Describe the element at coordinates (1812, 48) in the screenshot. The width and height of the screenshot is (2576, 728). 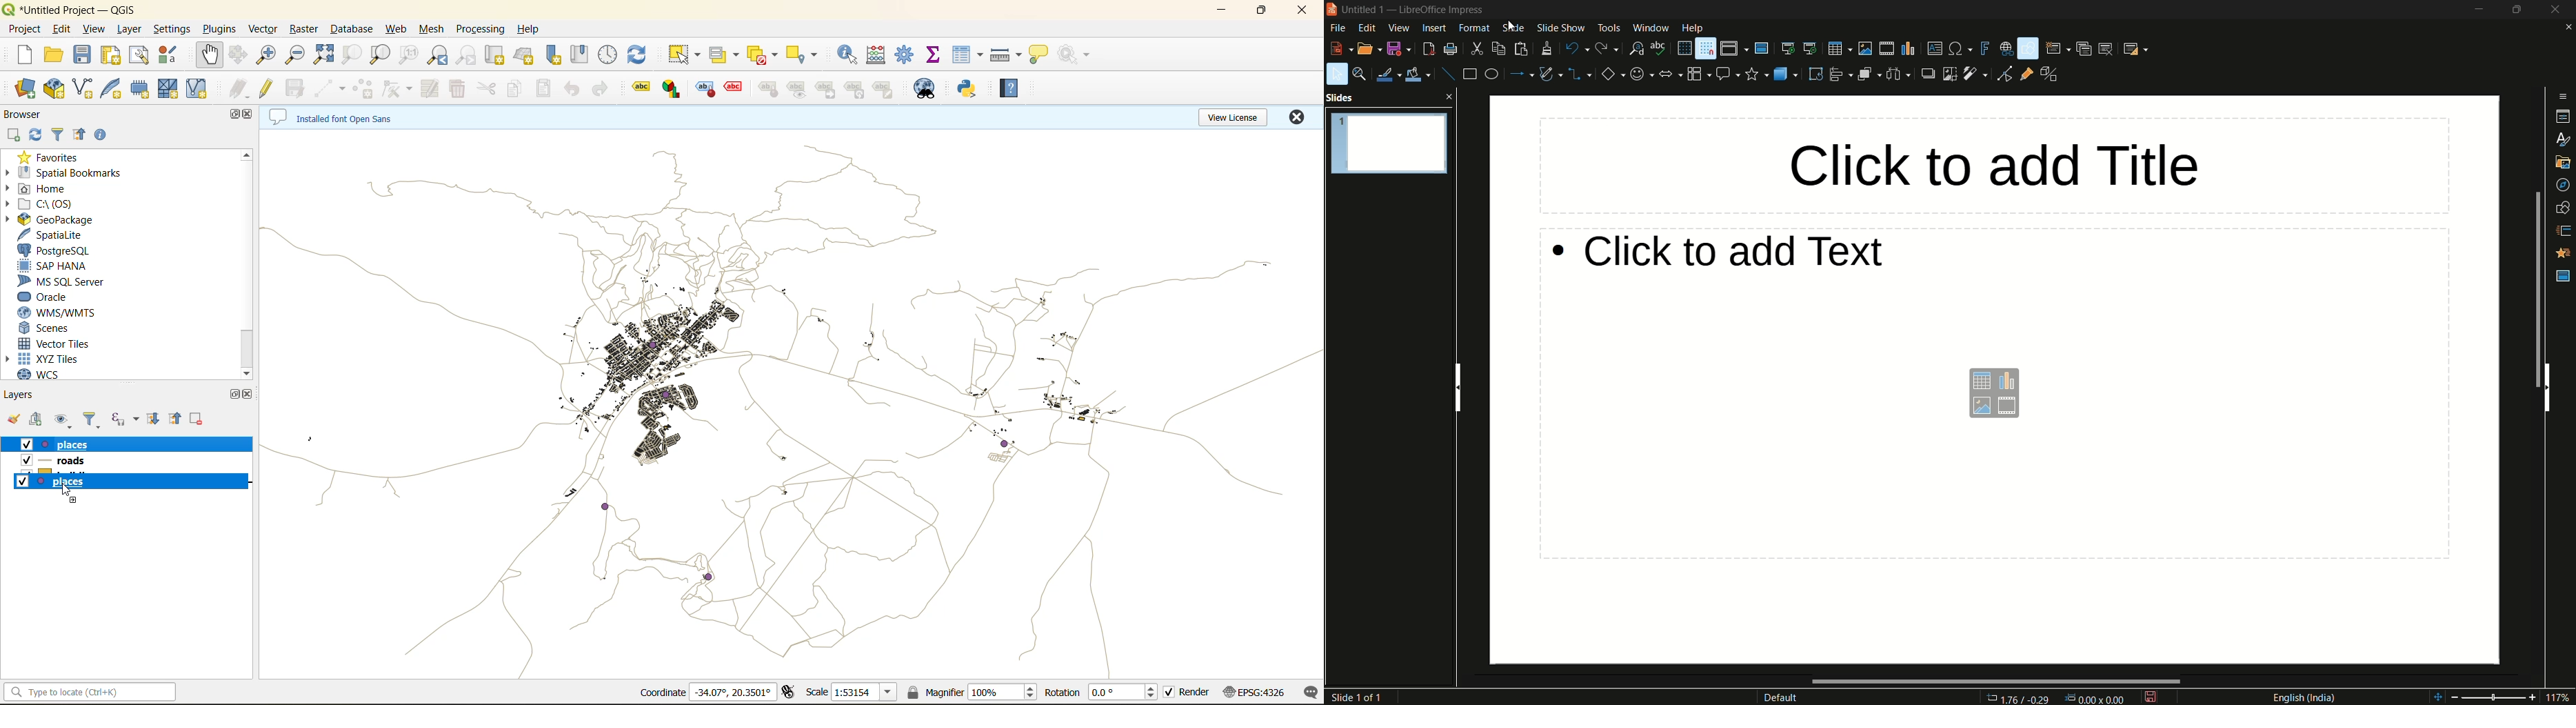
I see `start from current slide` at that location.